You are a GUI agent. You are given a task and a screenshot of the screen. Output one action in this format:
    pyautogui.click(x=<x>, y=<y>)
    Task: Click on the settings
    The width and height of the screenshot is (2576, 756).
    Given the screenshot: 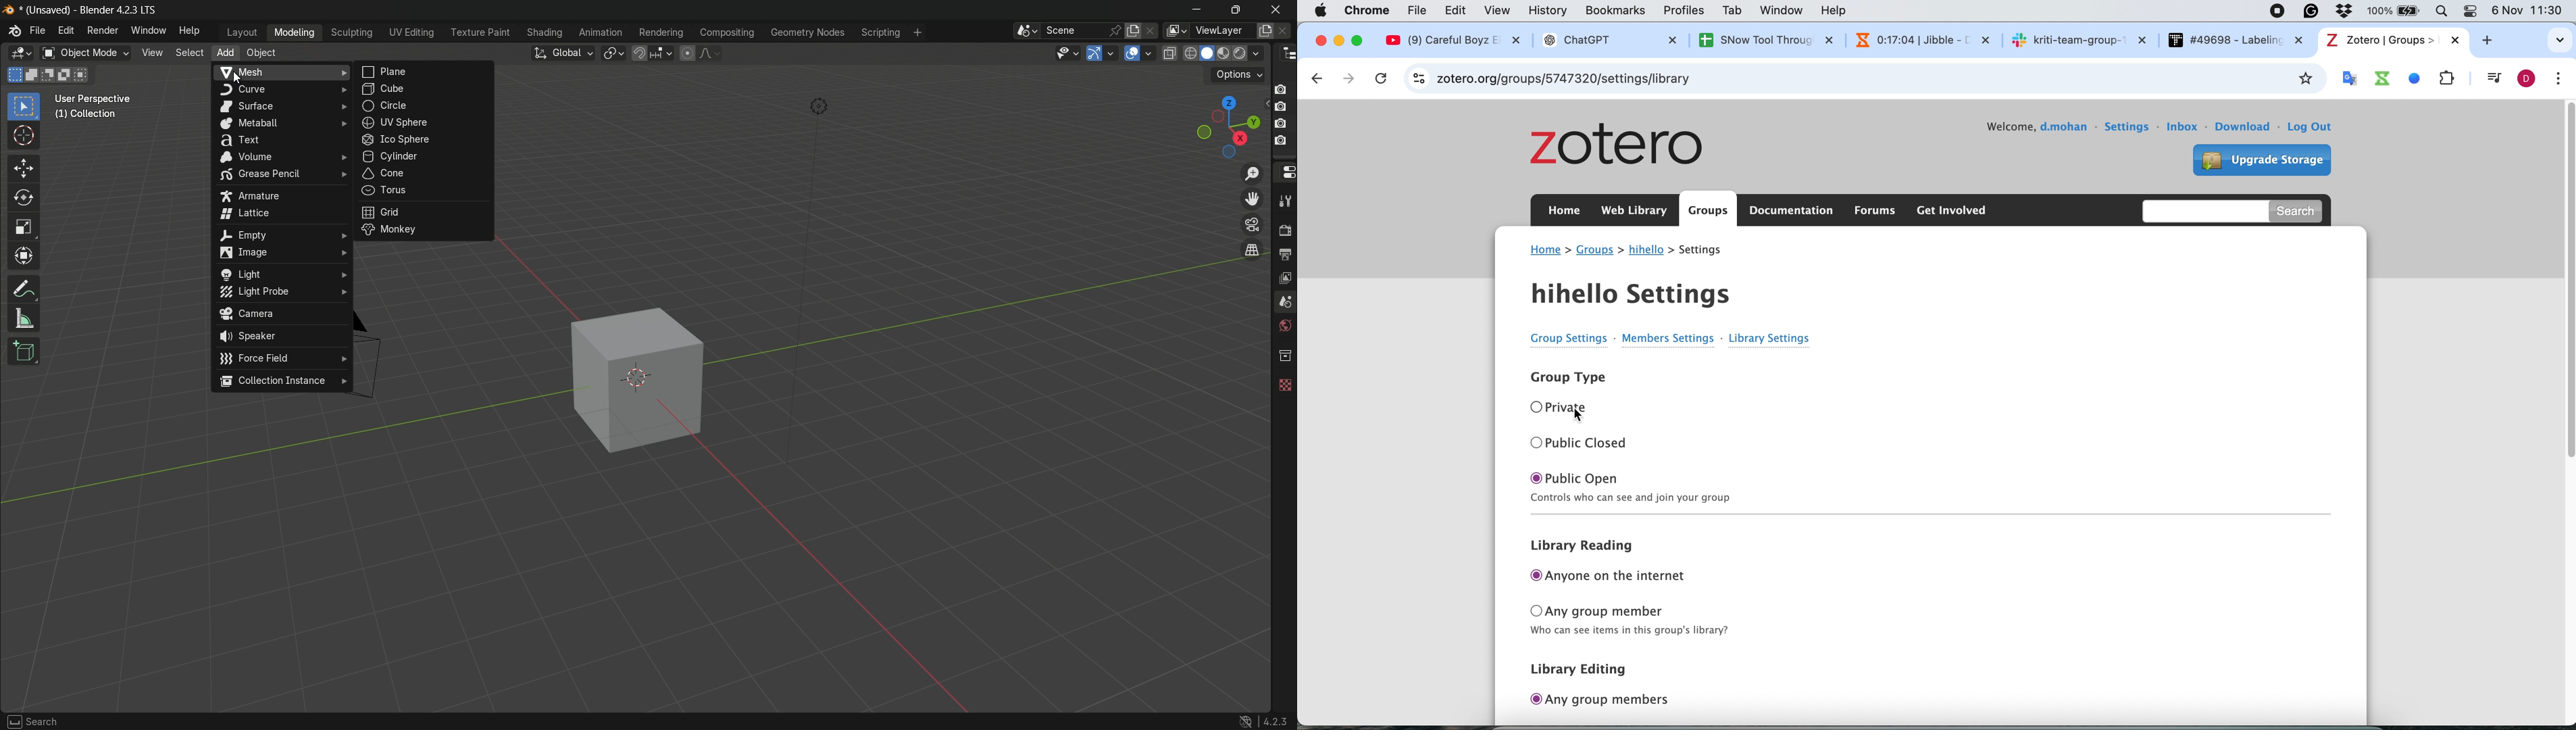 What is the action you would take?
    pyautogui.click(x=1708, y=251)
    